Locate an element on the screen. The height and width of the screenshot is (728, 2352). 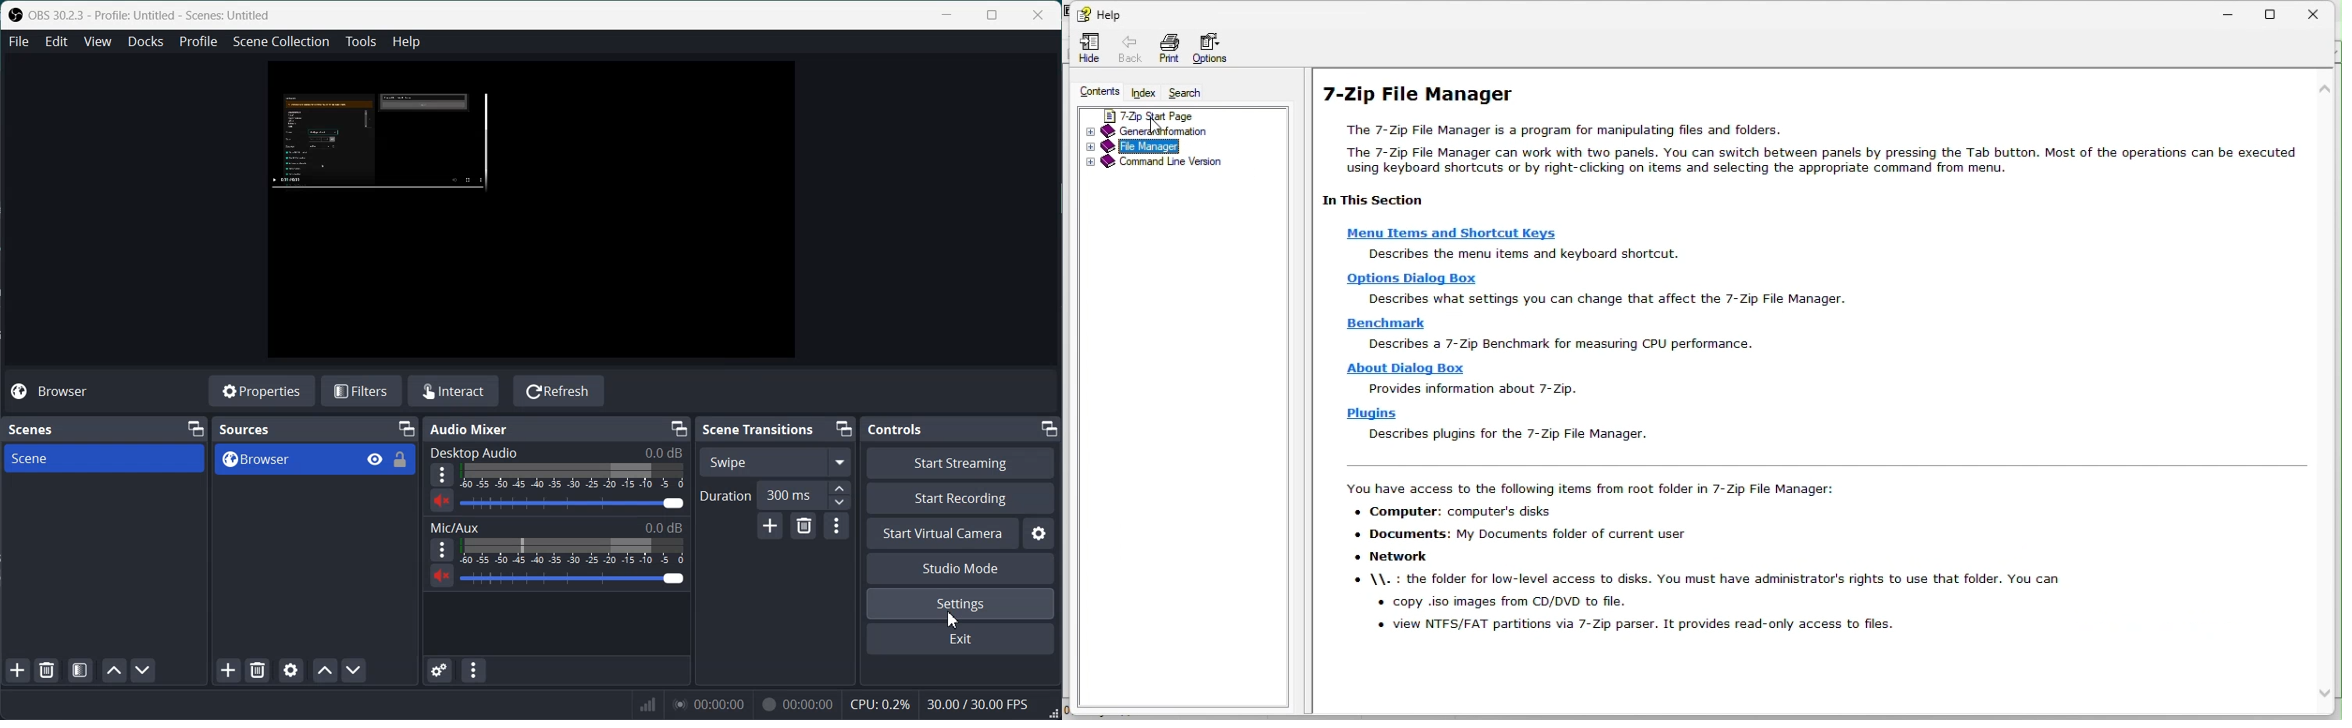
Signals is located at coordinates (644, 703).